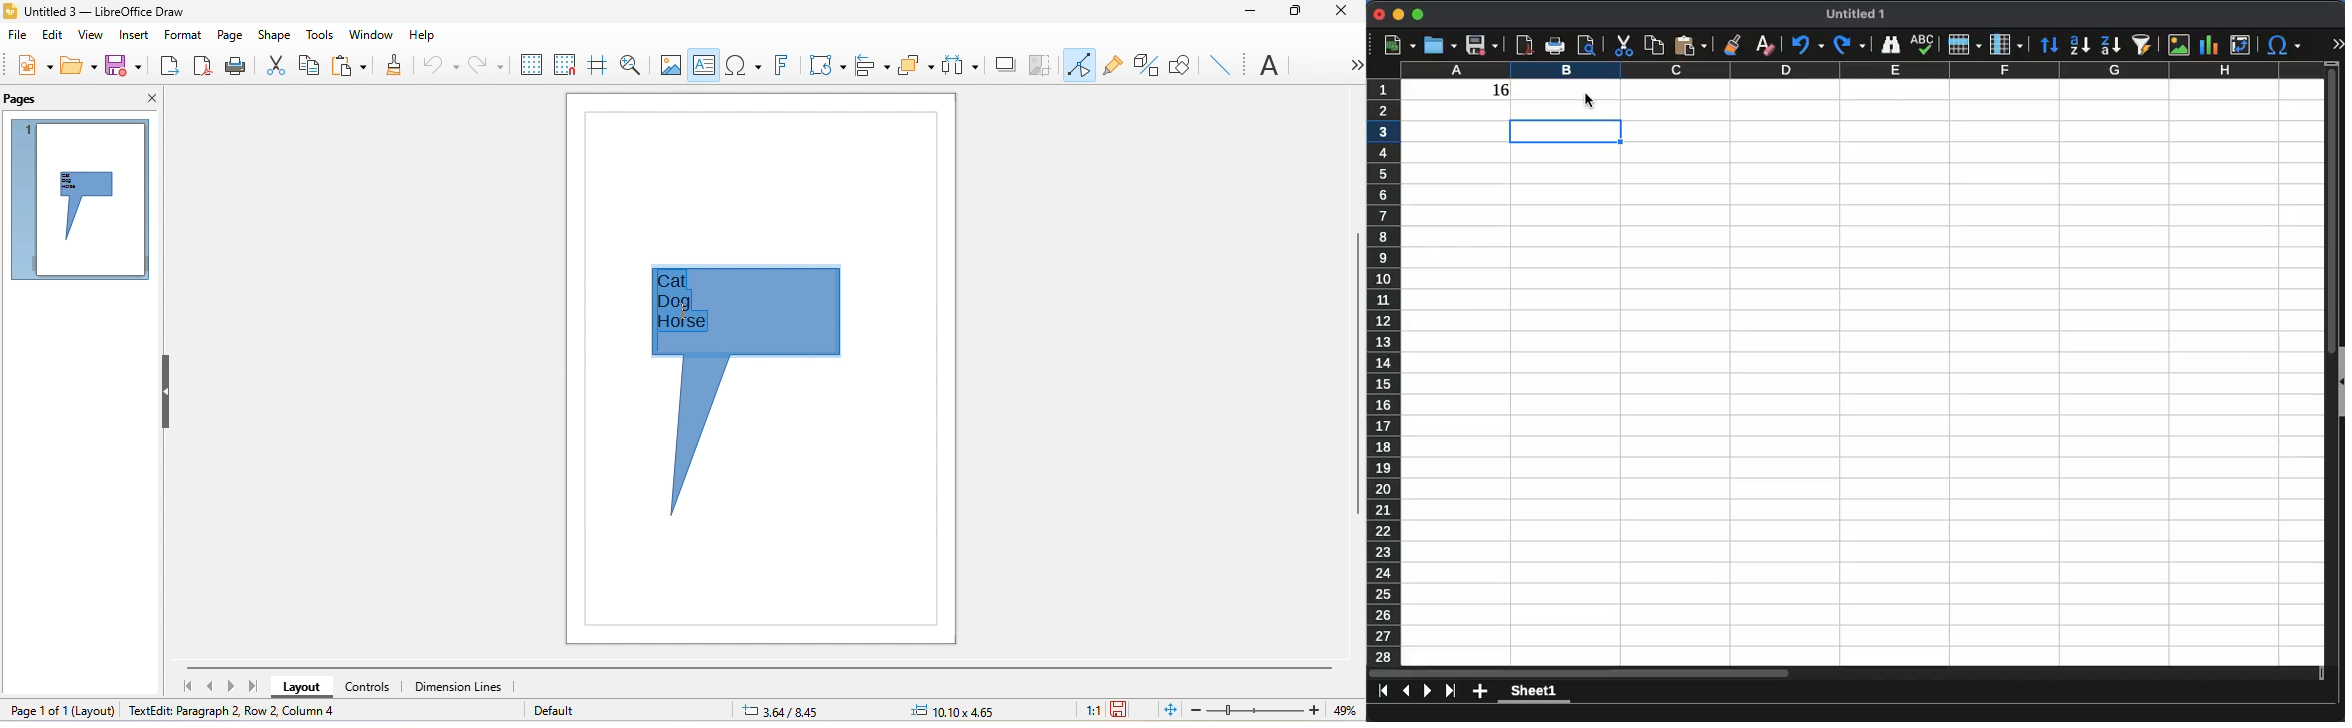  Describe the element at coordinates (1343, 15) in the screenshot. I see `close` at that location.